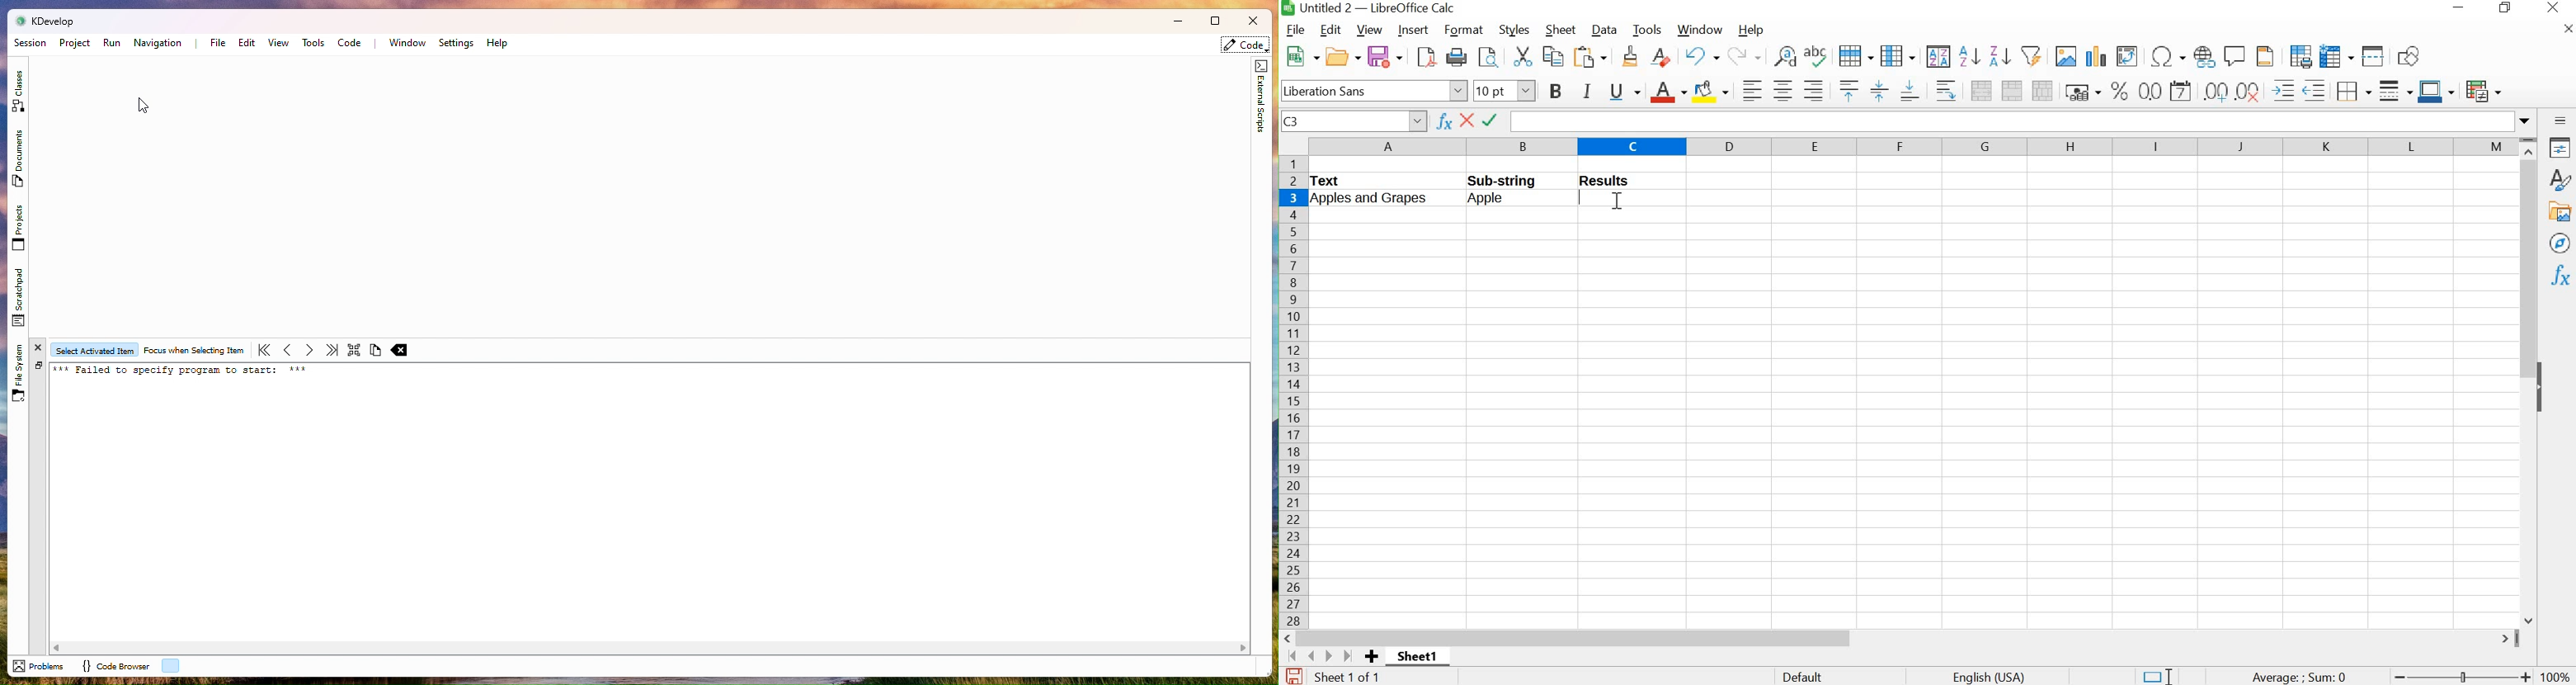  I want to click on cursor position, so click(1616, 204).